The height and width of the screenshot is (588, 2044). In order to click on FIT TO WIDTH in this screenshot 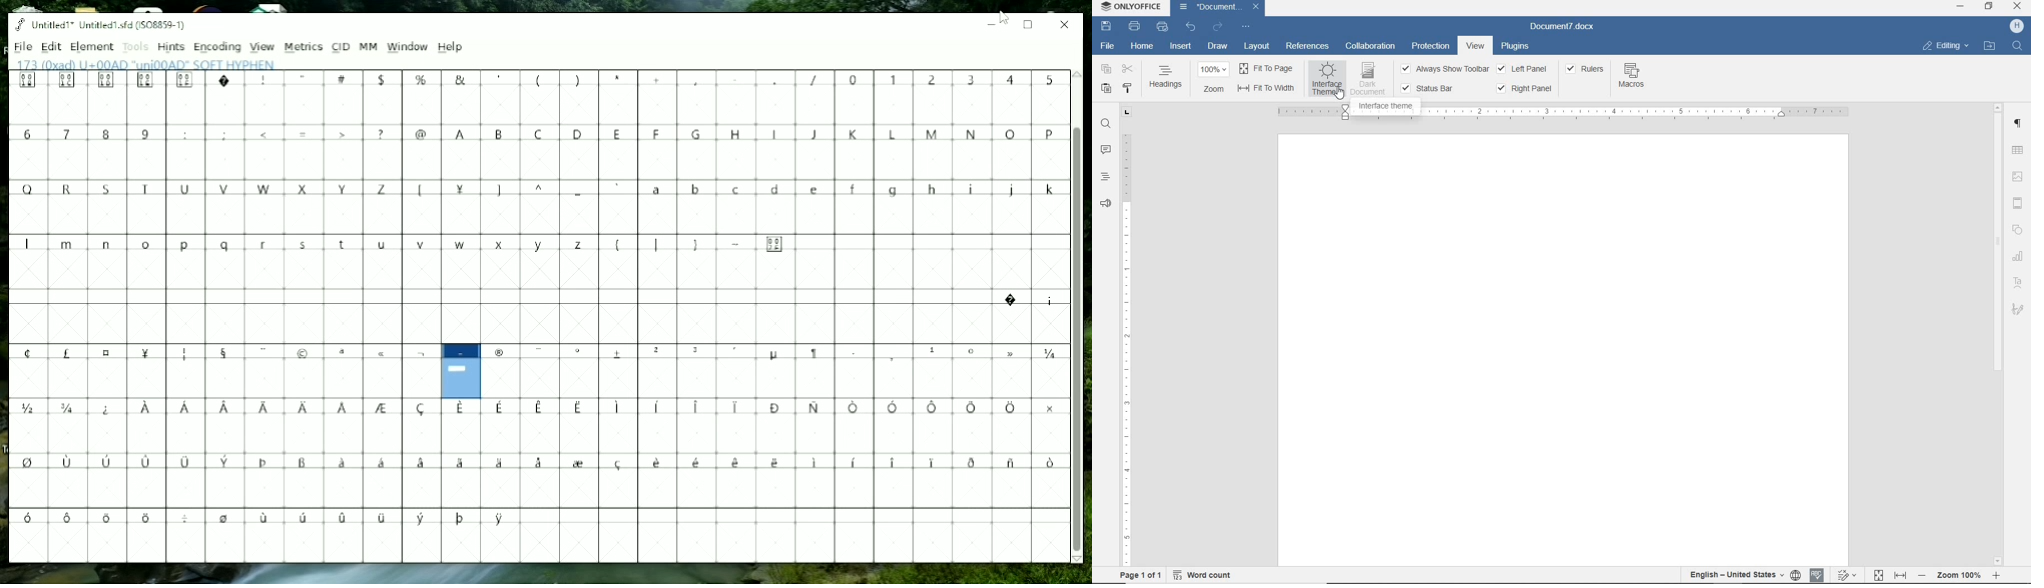, I will do `click(1266, 90)`.